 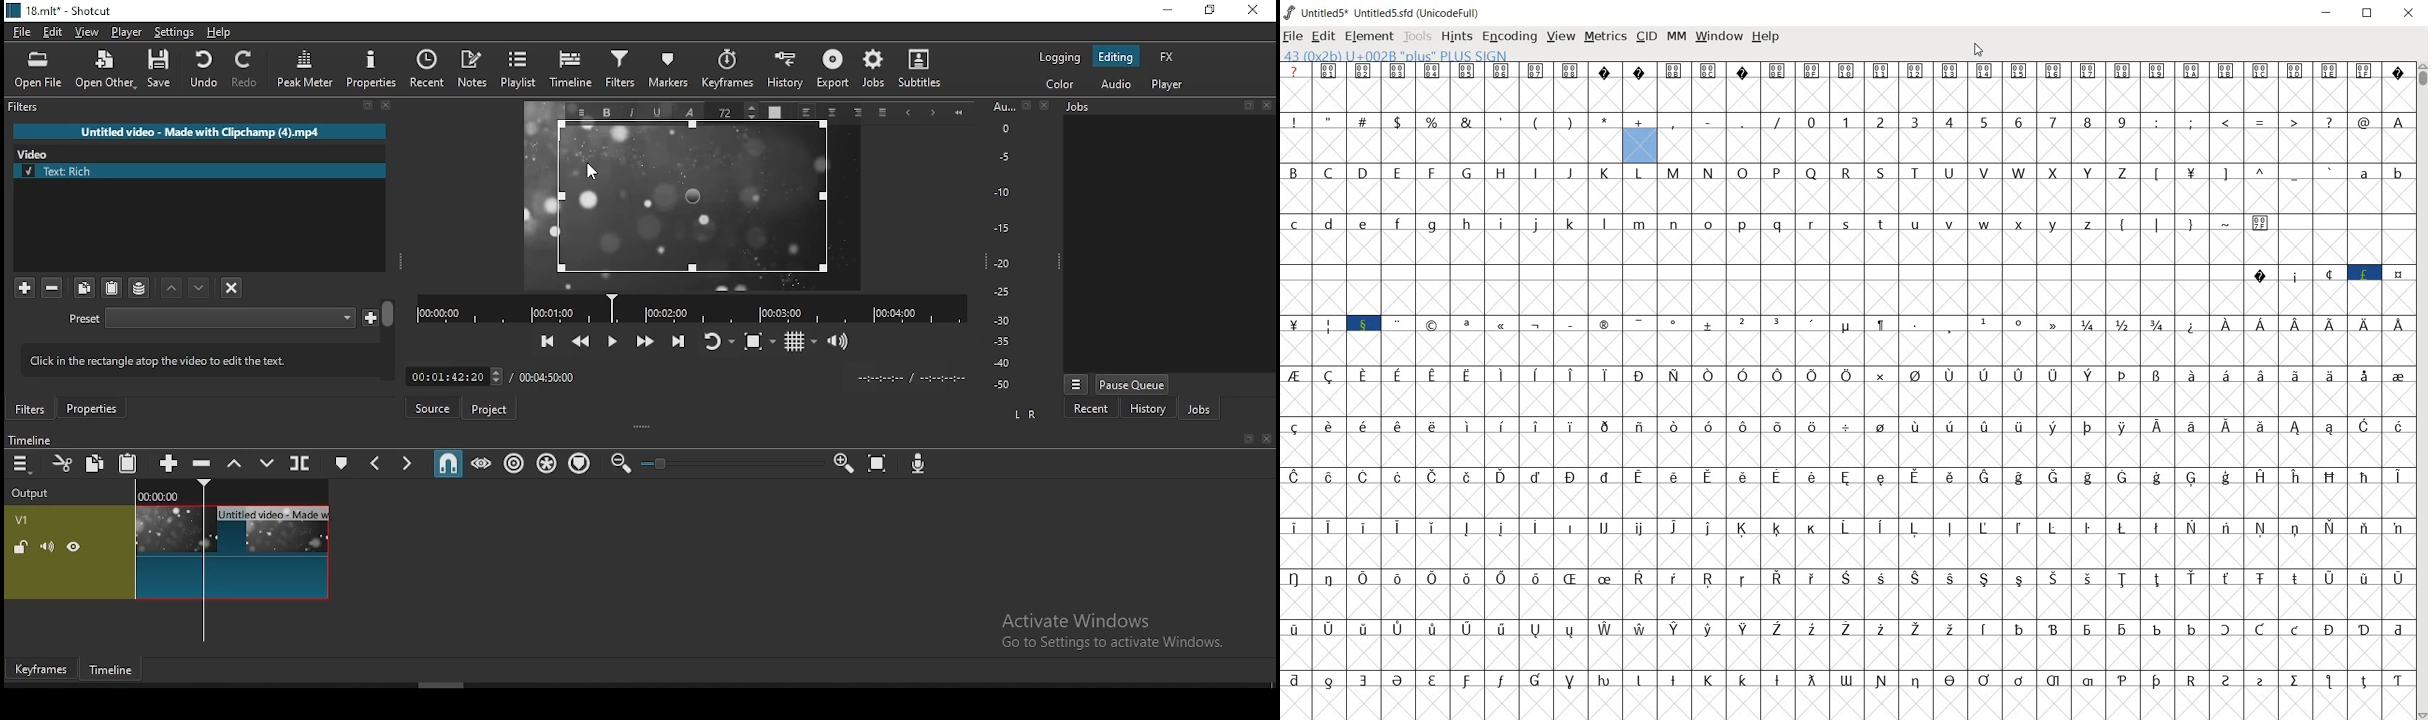 What do you see at coordinates (2122, 390) in the screenshot?
I see `special characters` at bounding box center [2122, 390].